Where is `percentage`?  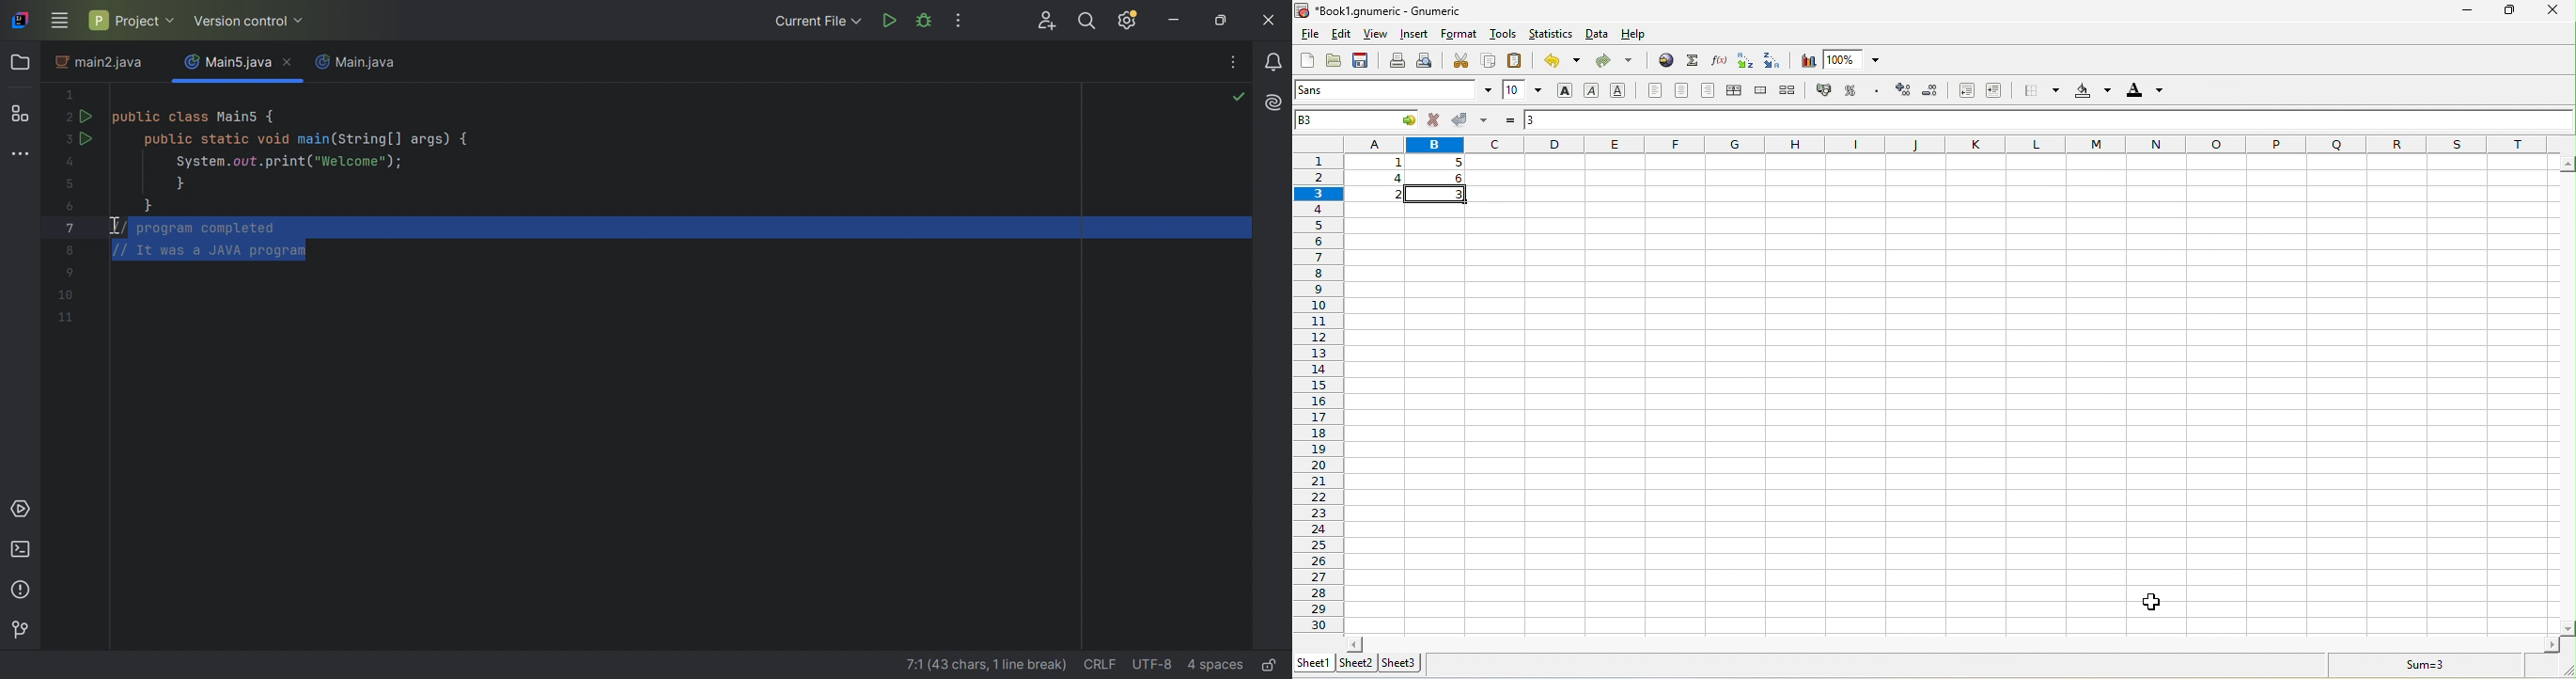
percentage is located at coordinates (1854, 91).